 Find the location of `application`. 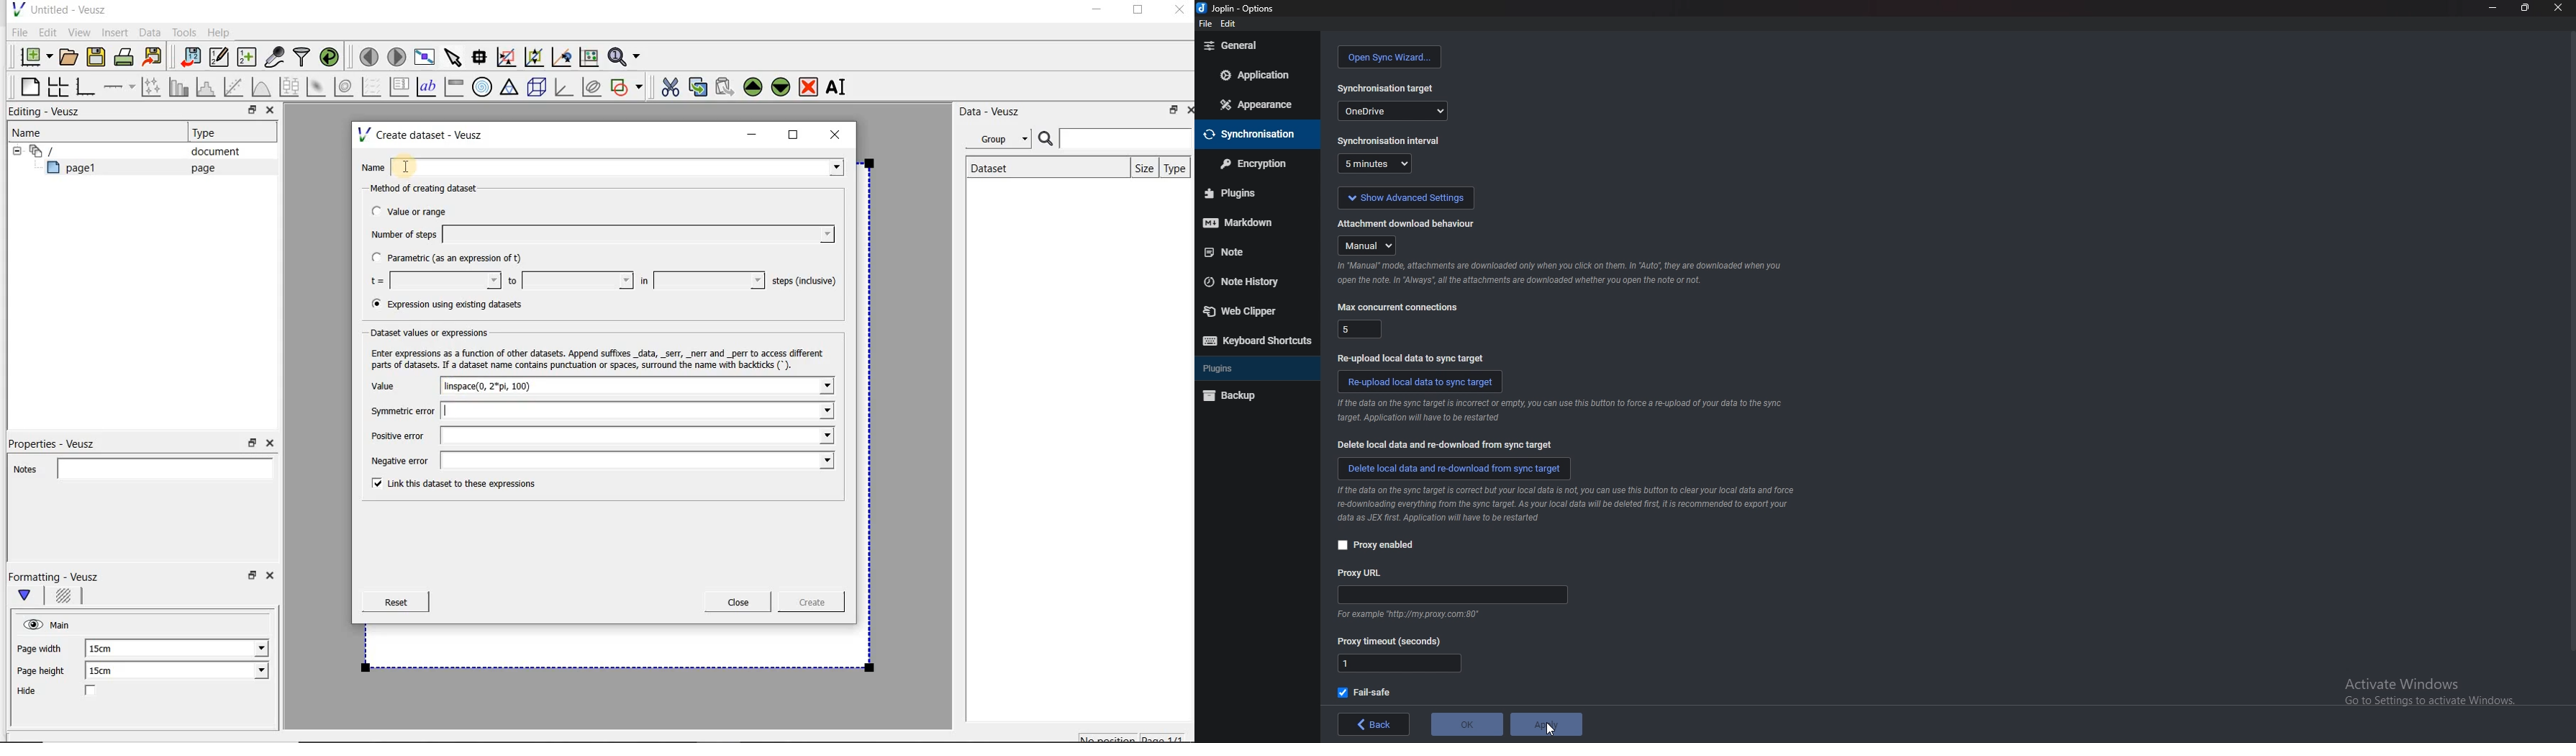

application is located at coordinates (1260, 73).